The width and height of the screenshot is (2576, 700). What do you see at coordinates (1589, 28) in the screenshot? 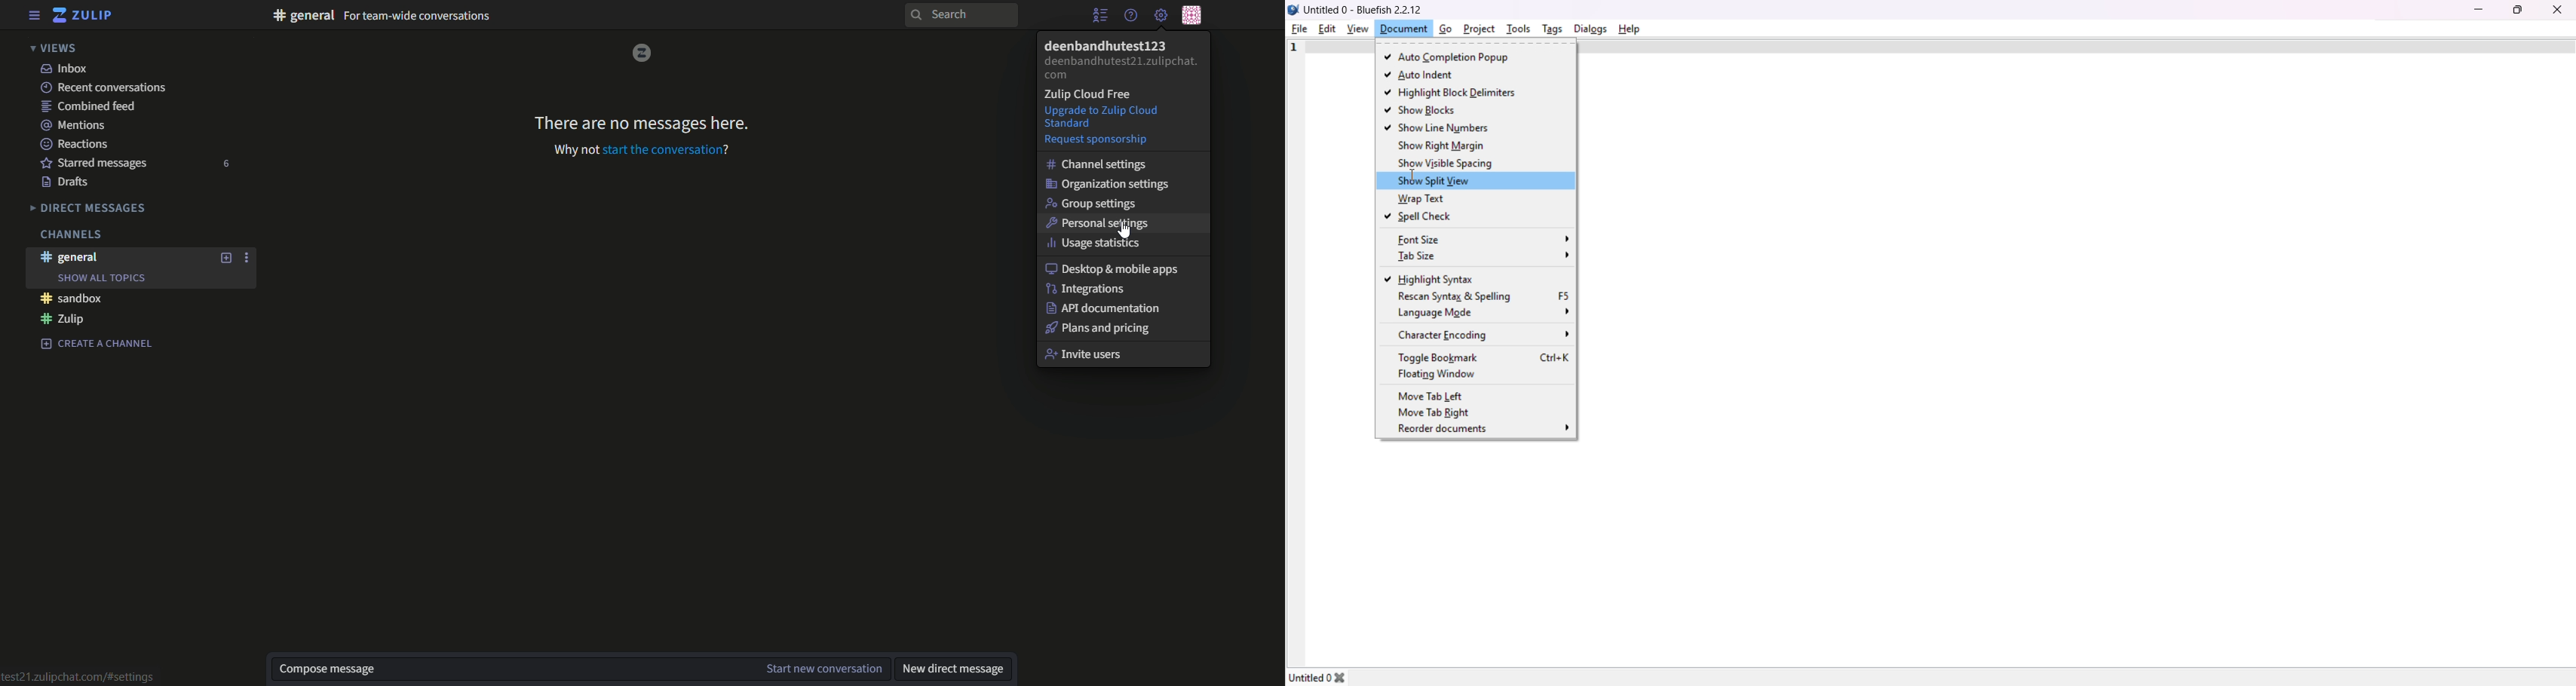
I see `dialog` at bounding box center [1589, 28].